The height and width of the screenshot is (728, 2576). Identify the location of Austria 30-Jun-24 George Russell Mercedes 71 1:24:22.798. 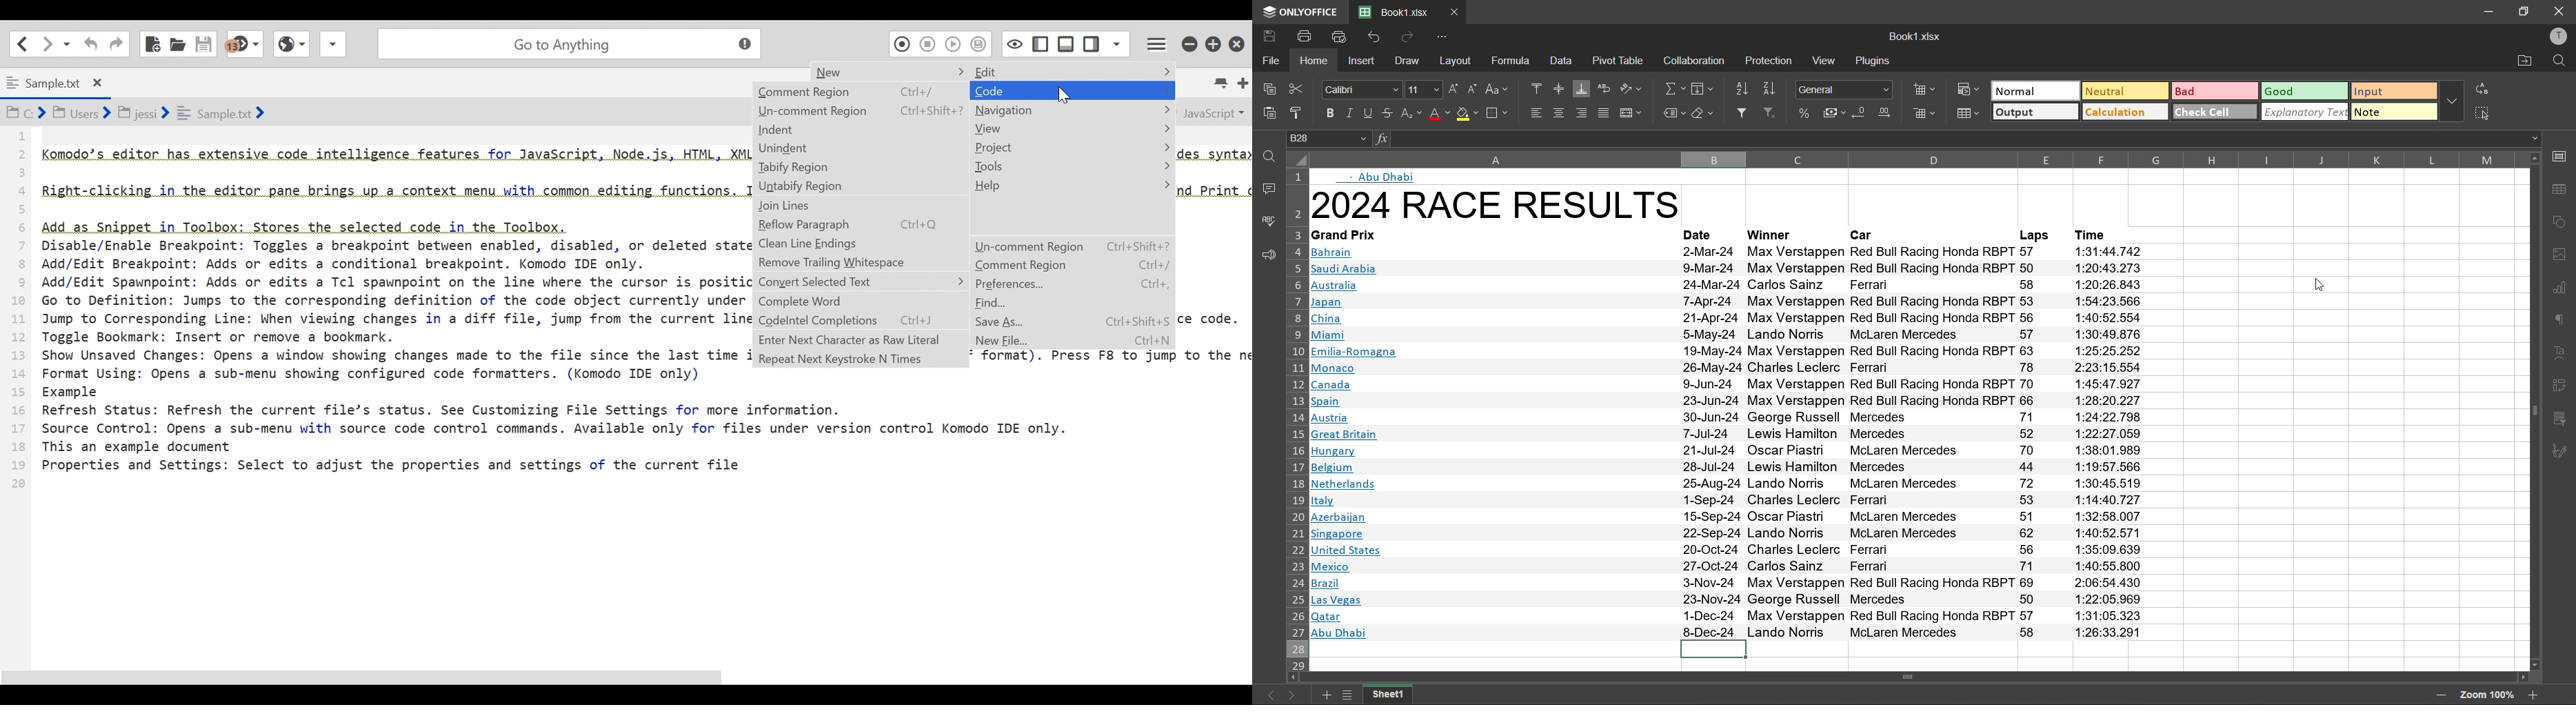
(1727, 417).